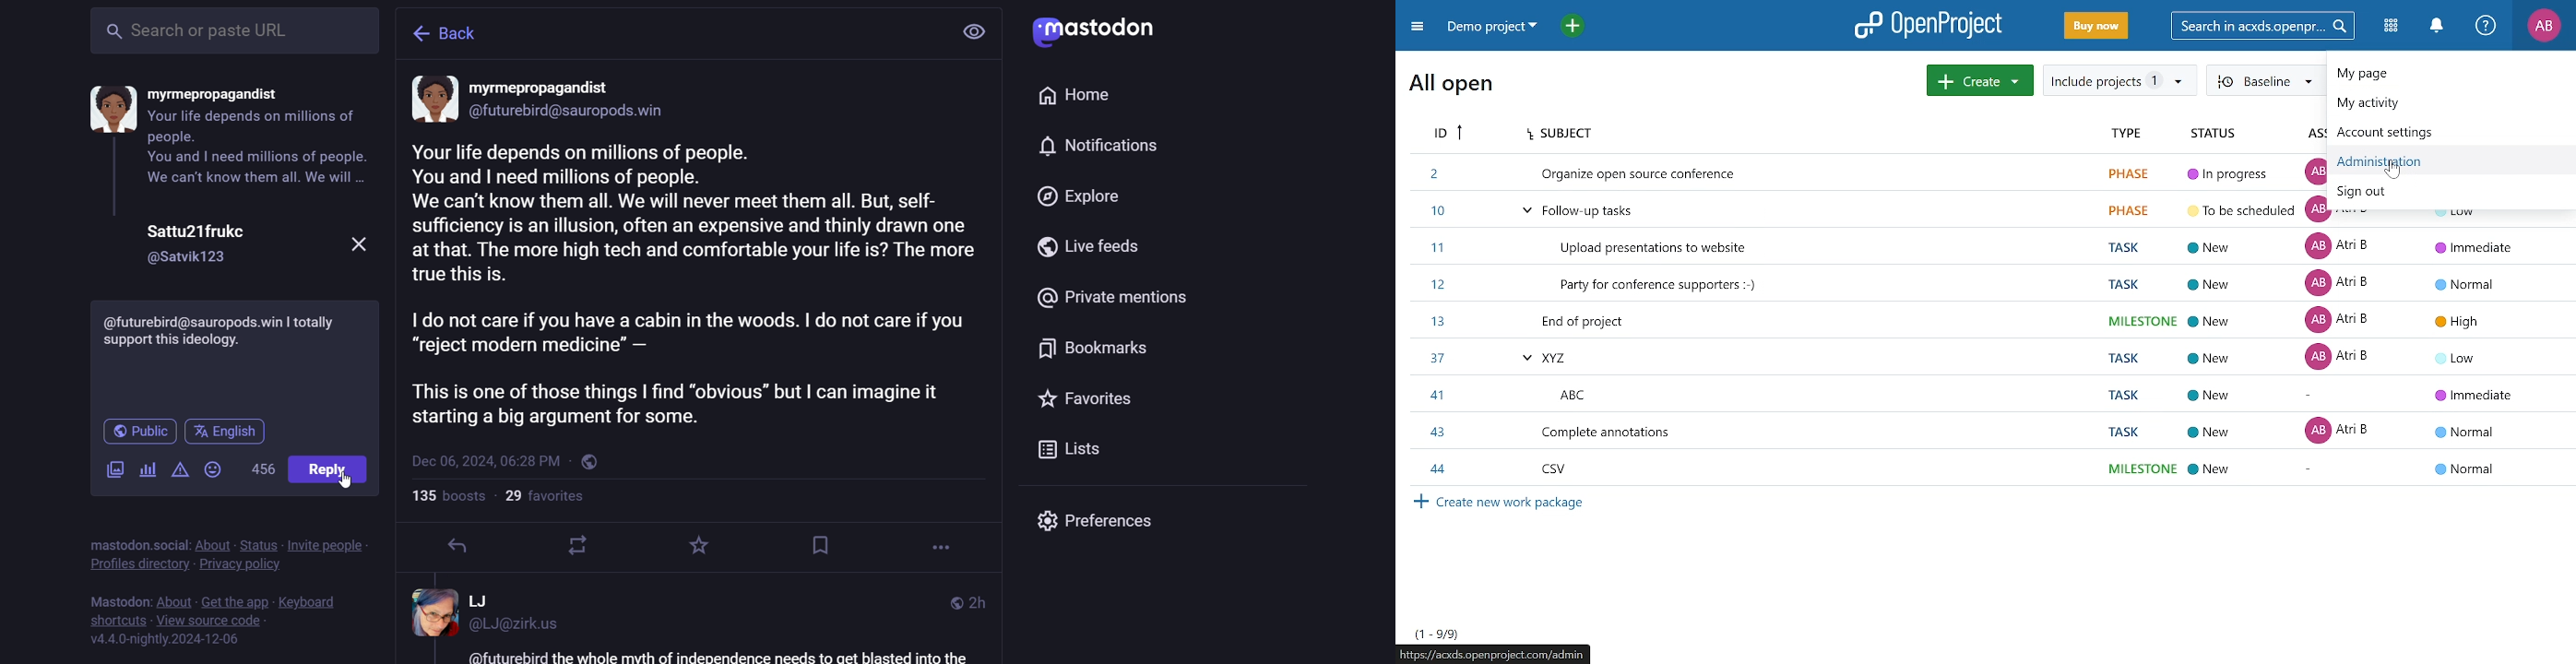  What do you see at coordinates (334, 470) in the screenshot?
I see `reply` at bounding box center [334, 470].